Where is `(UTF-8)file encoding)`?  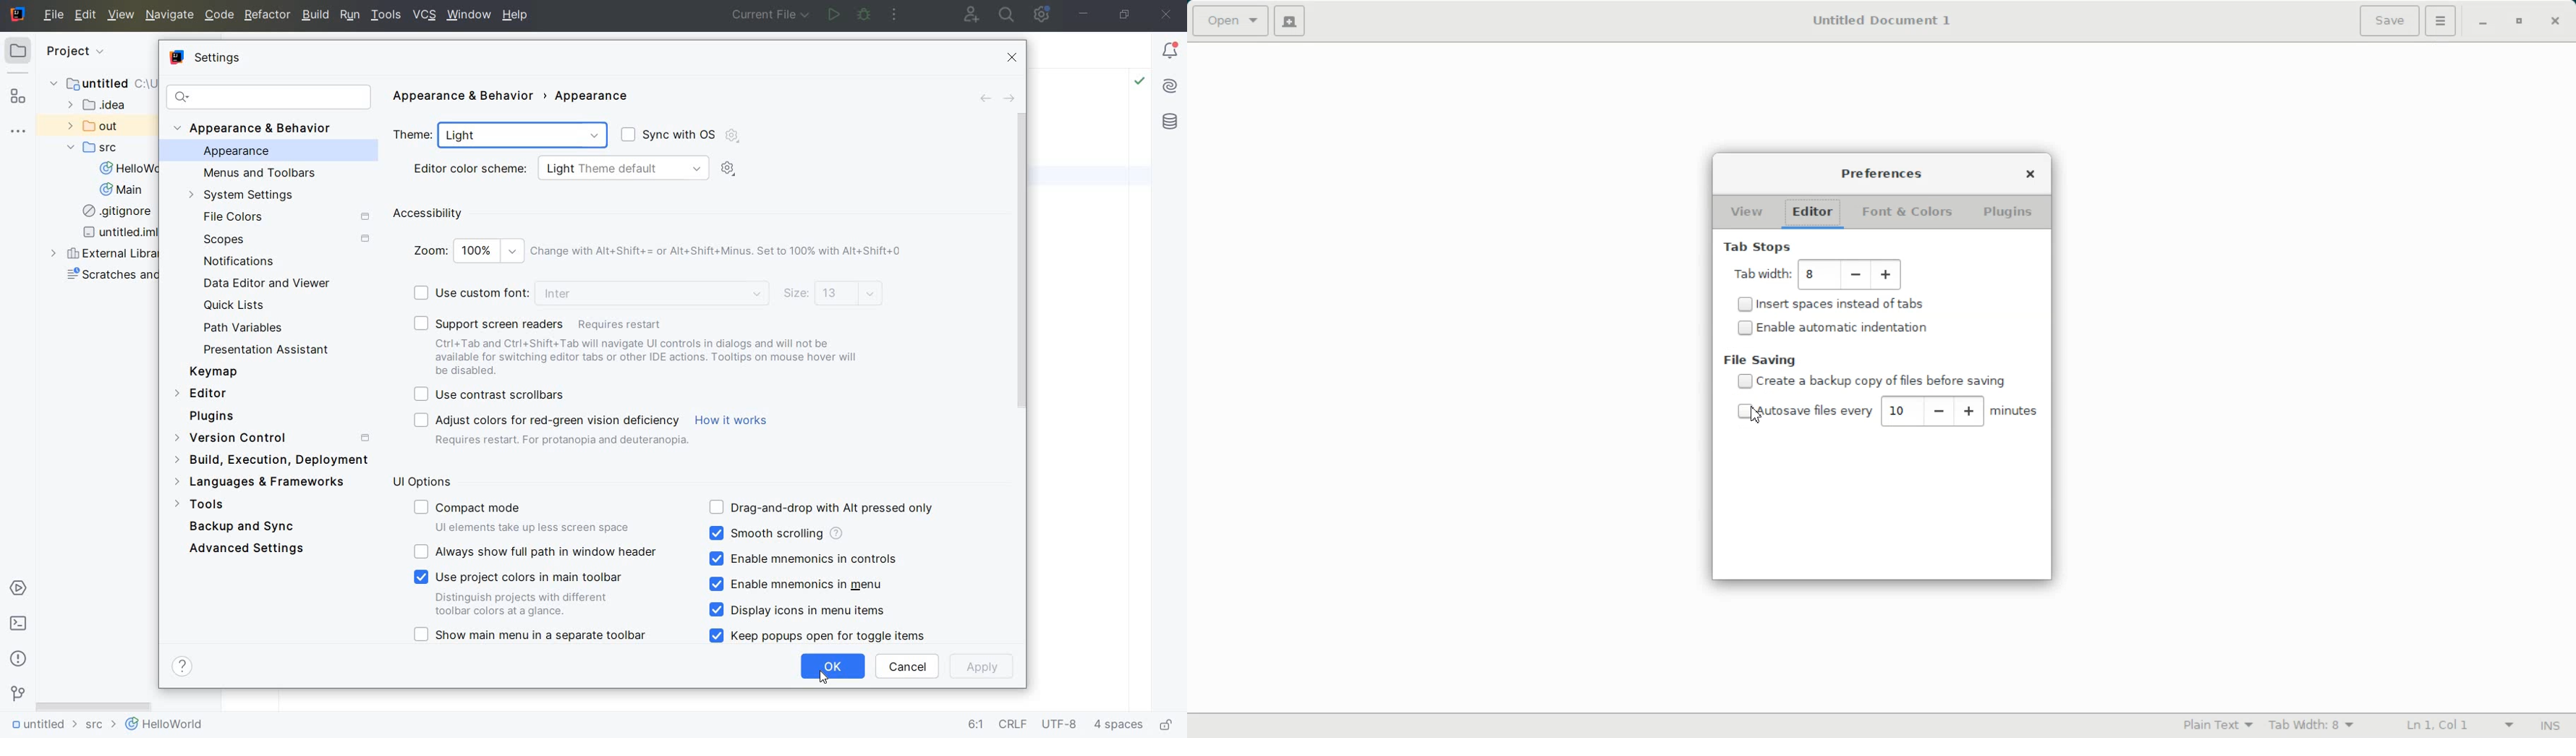
(UTF-8)file encoding) is located at coordinates (1062, 727).